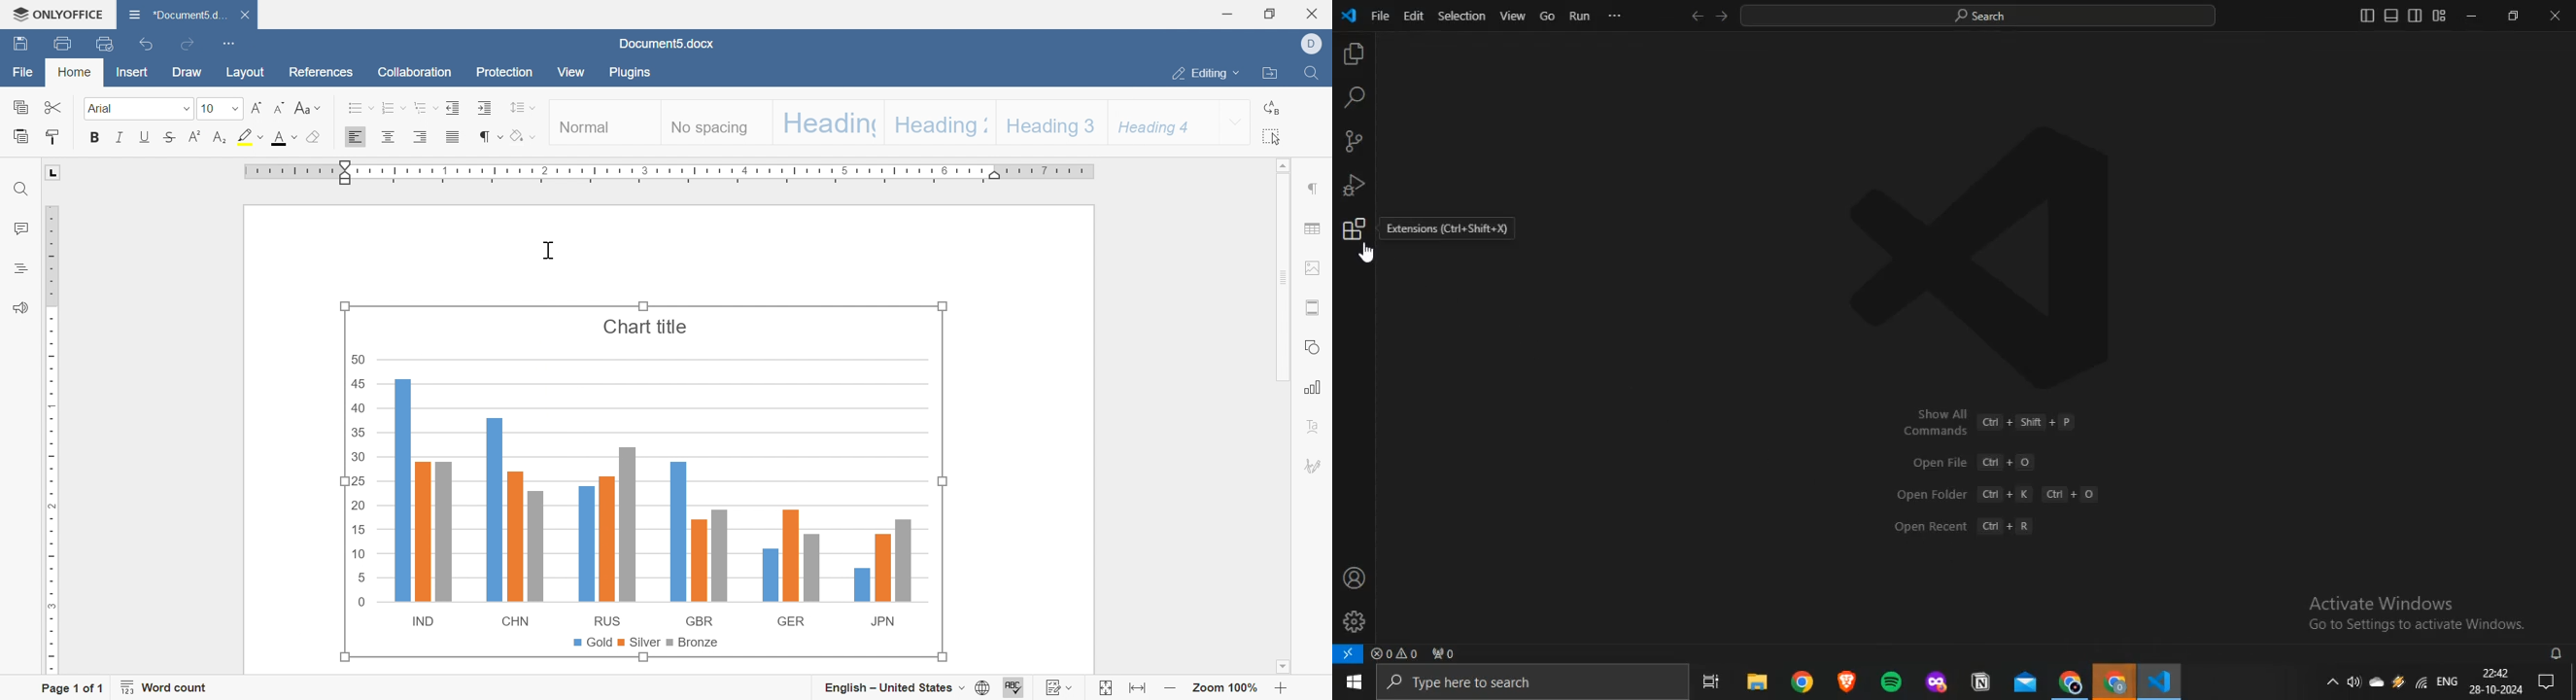  I want to click on customize quick access toolbar, so click(232, 43).